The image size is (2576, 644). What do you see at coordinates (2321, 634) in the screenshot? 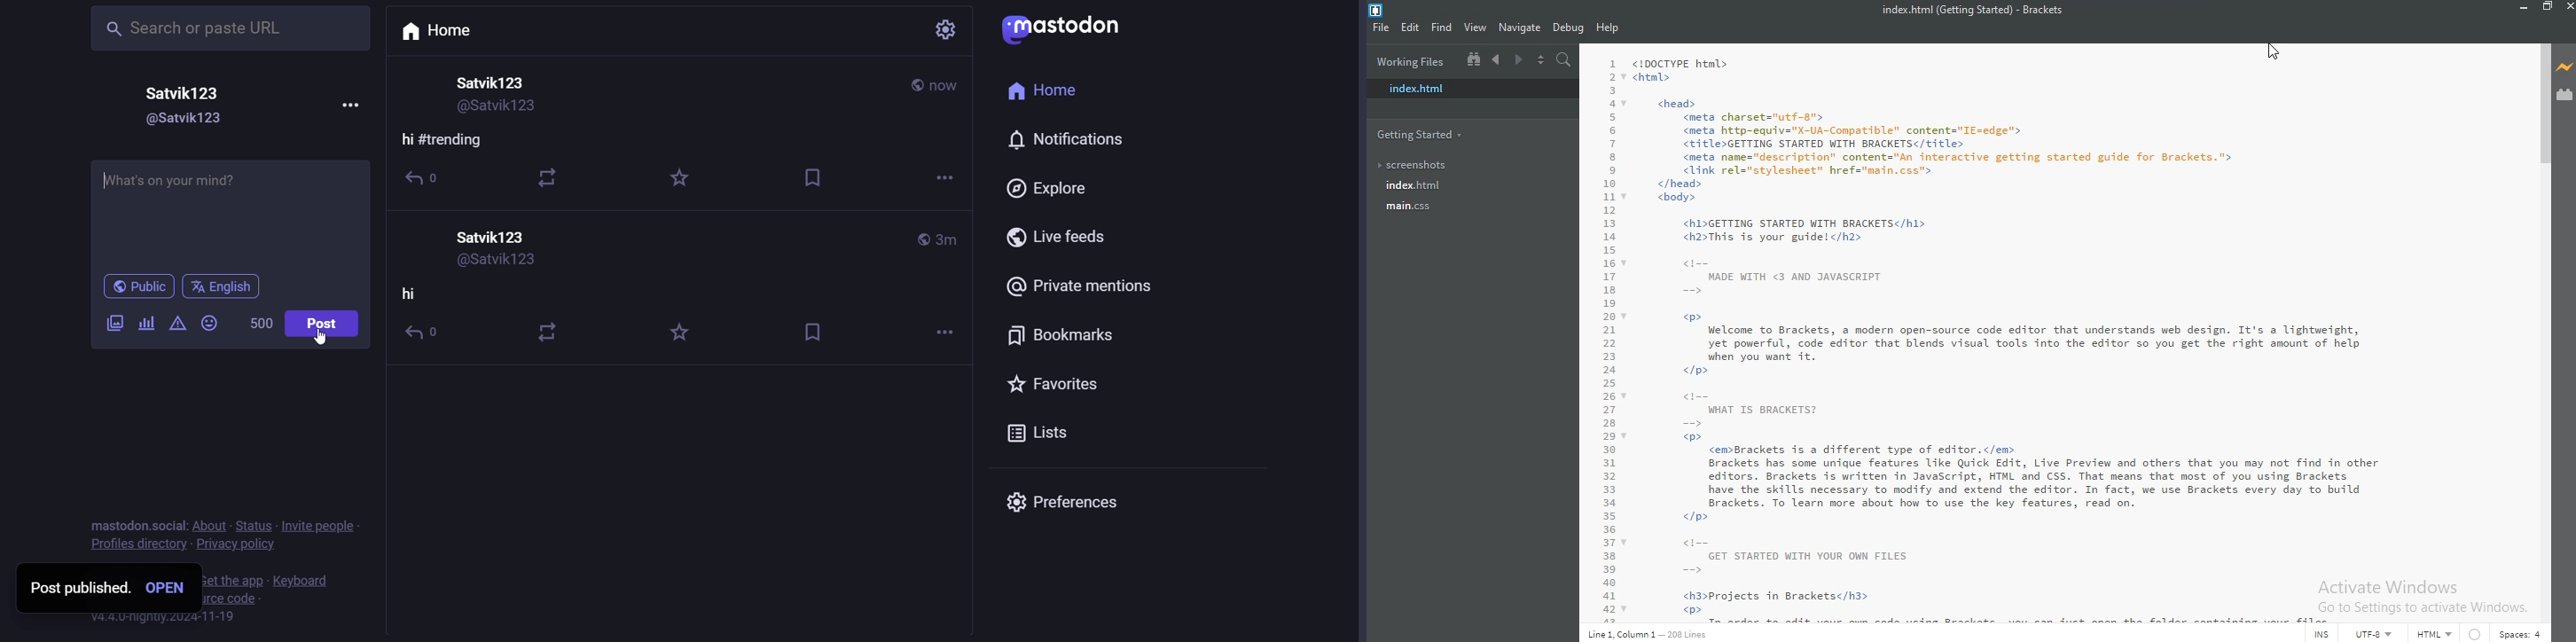
I see `INS` at bounding box center [2321, 634].